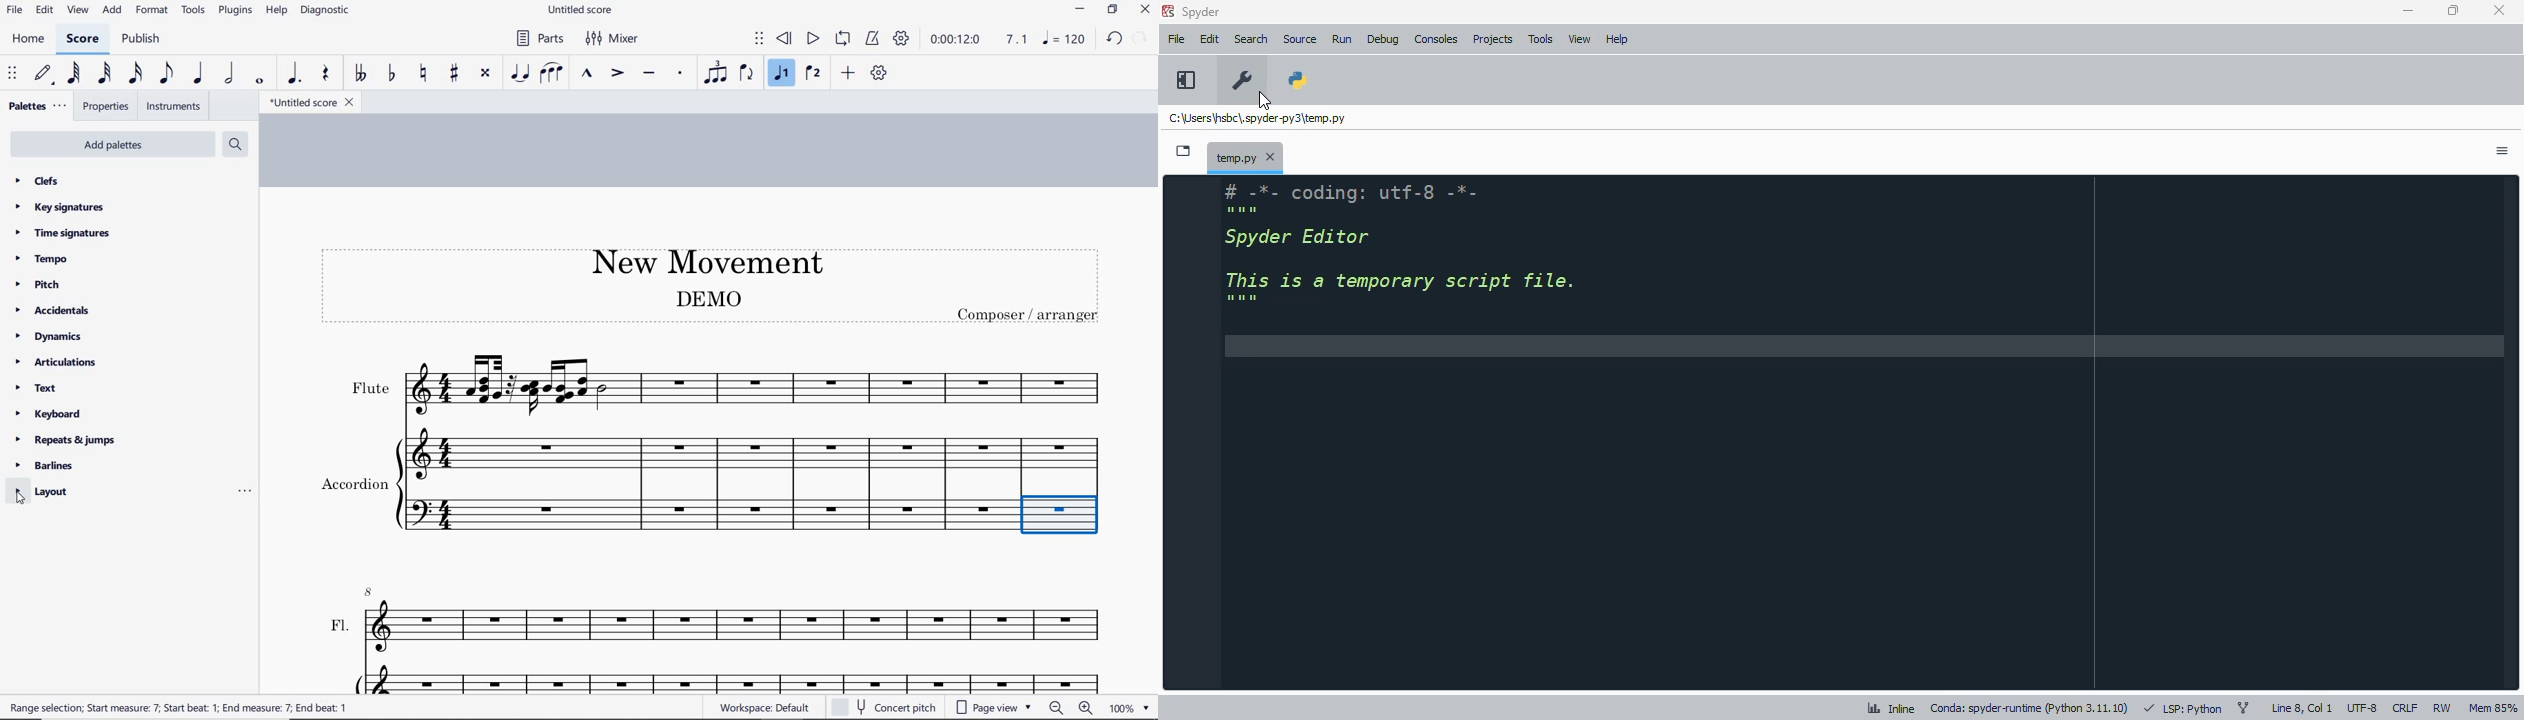 The width and height of the screenshot is (2548, 728). I want to click on score, so click(83, 41).